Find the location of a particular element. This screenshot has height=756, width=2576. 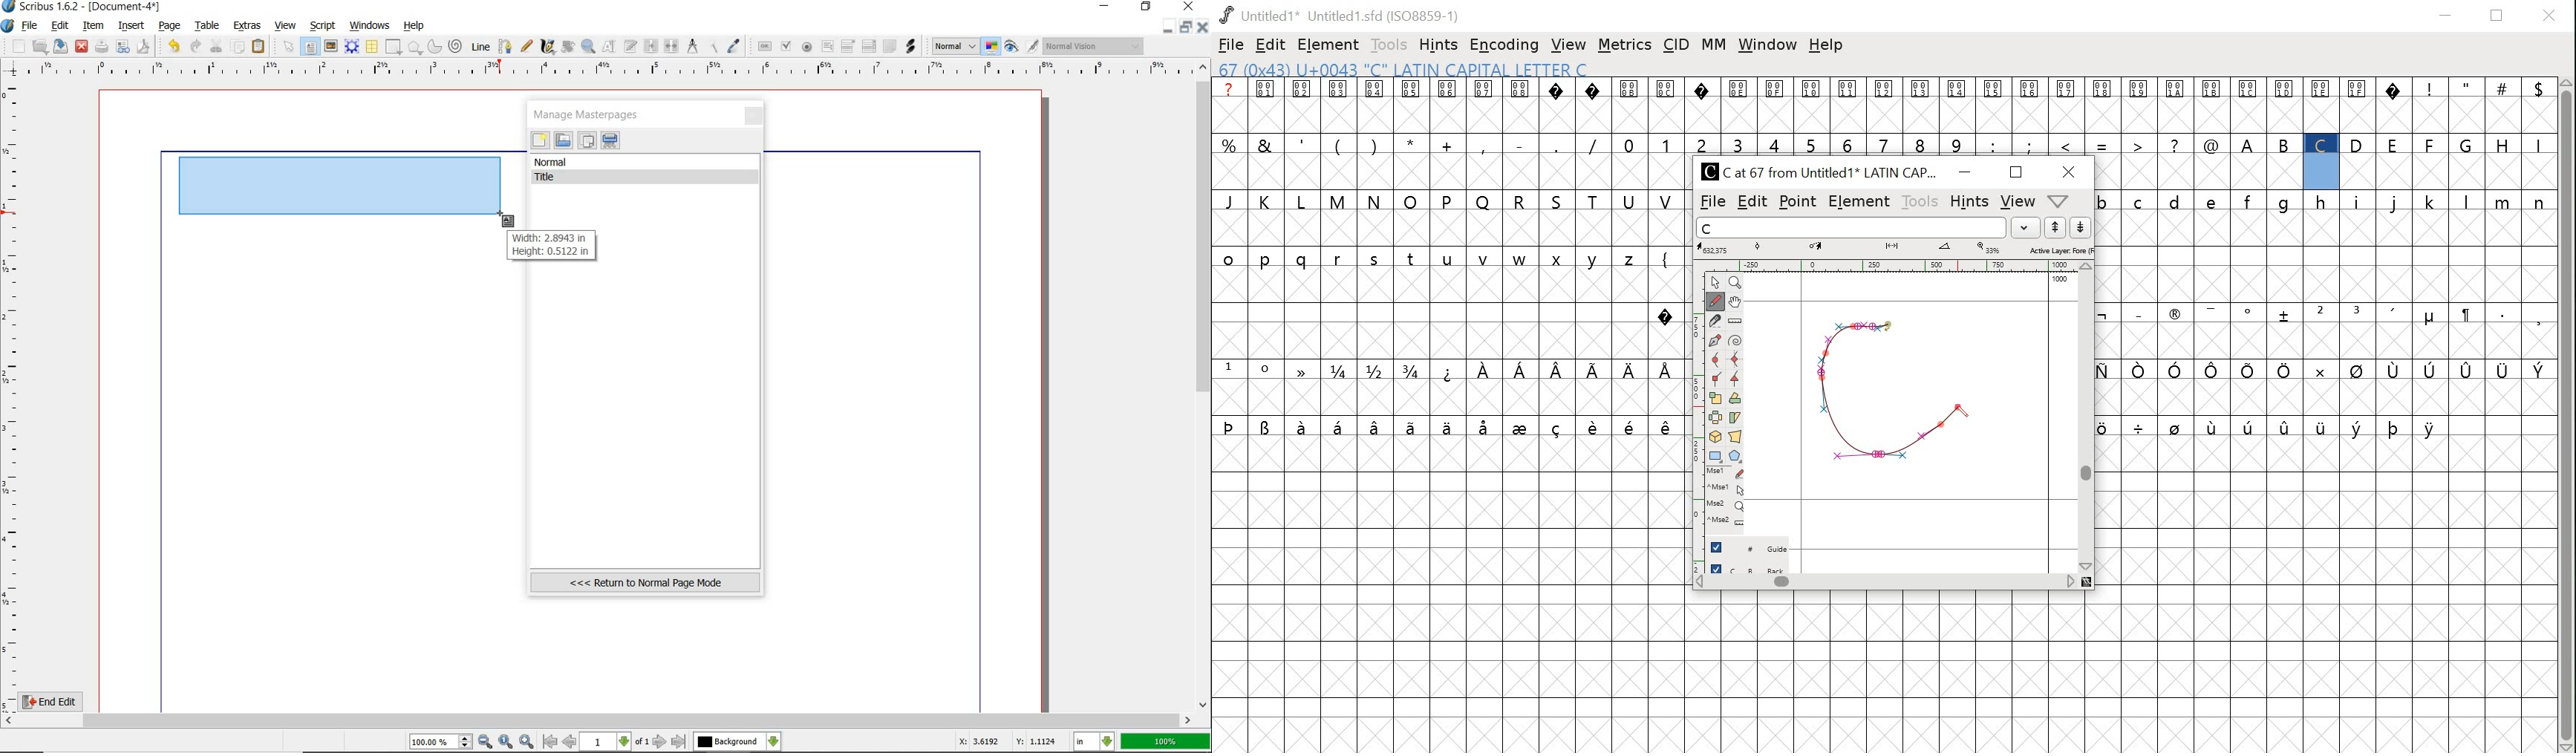

glyphs is located at coordinates (1894, 116).